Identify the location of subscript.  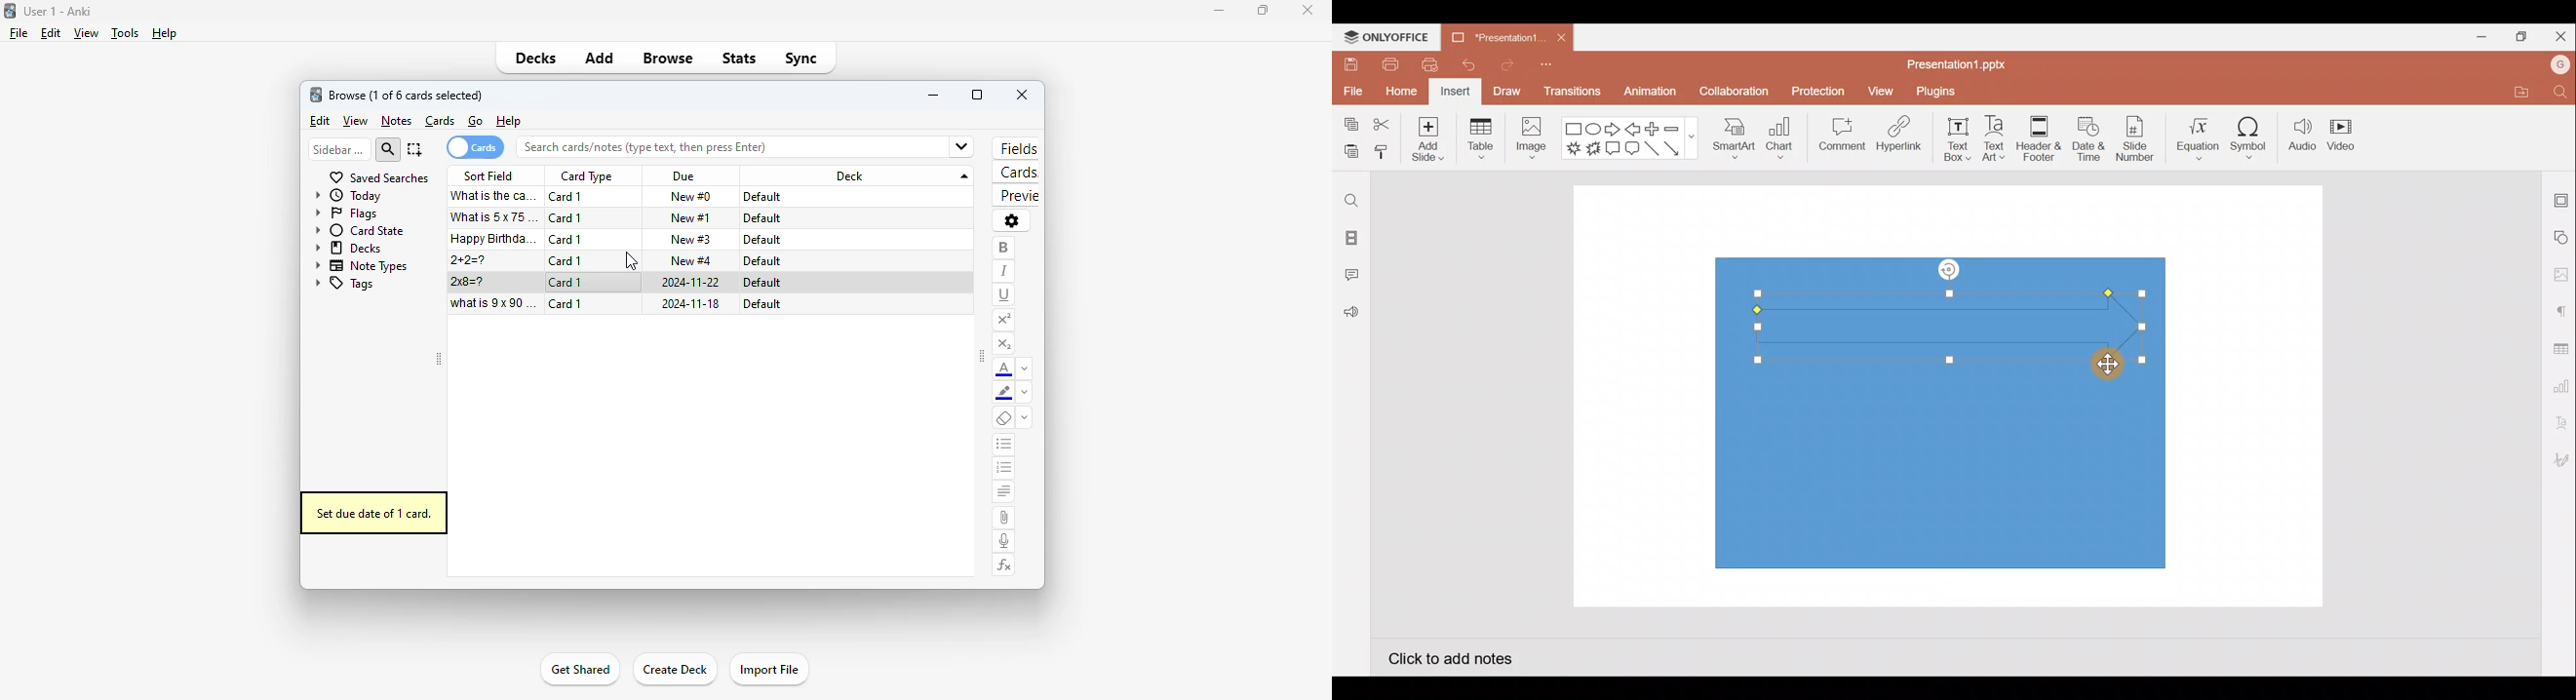
(1003, 344).